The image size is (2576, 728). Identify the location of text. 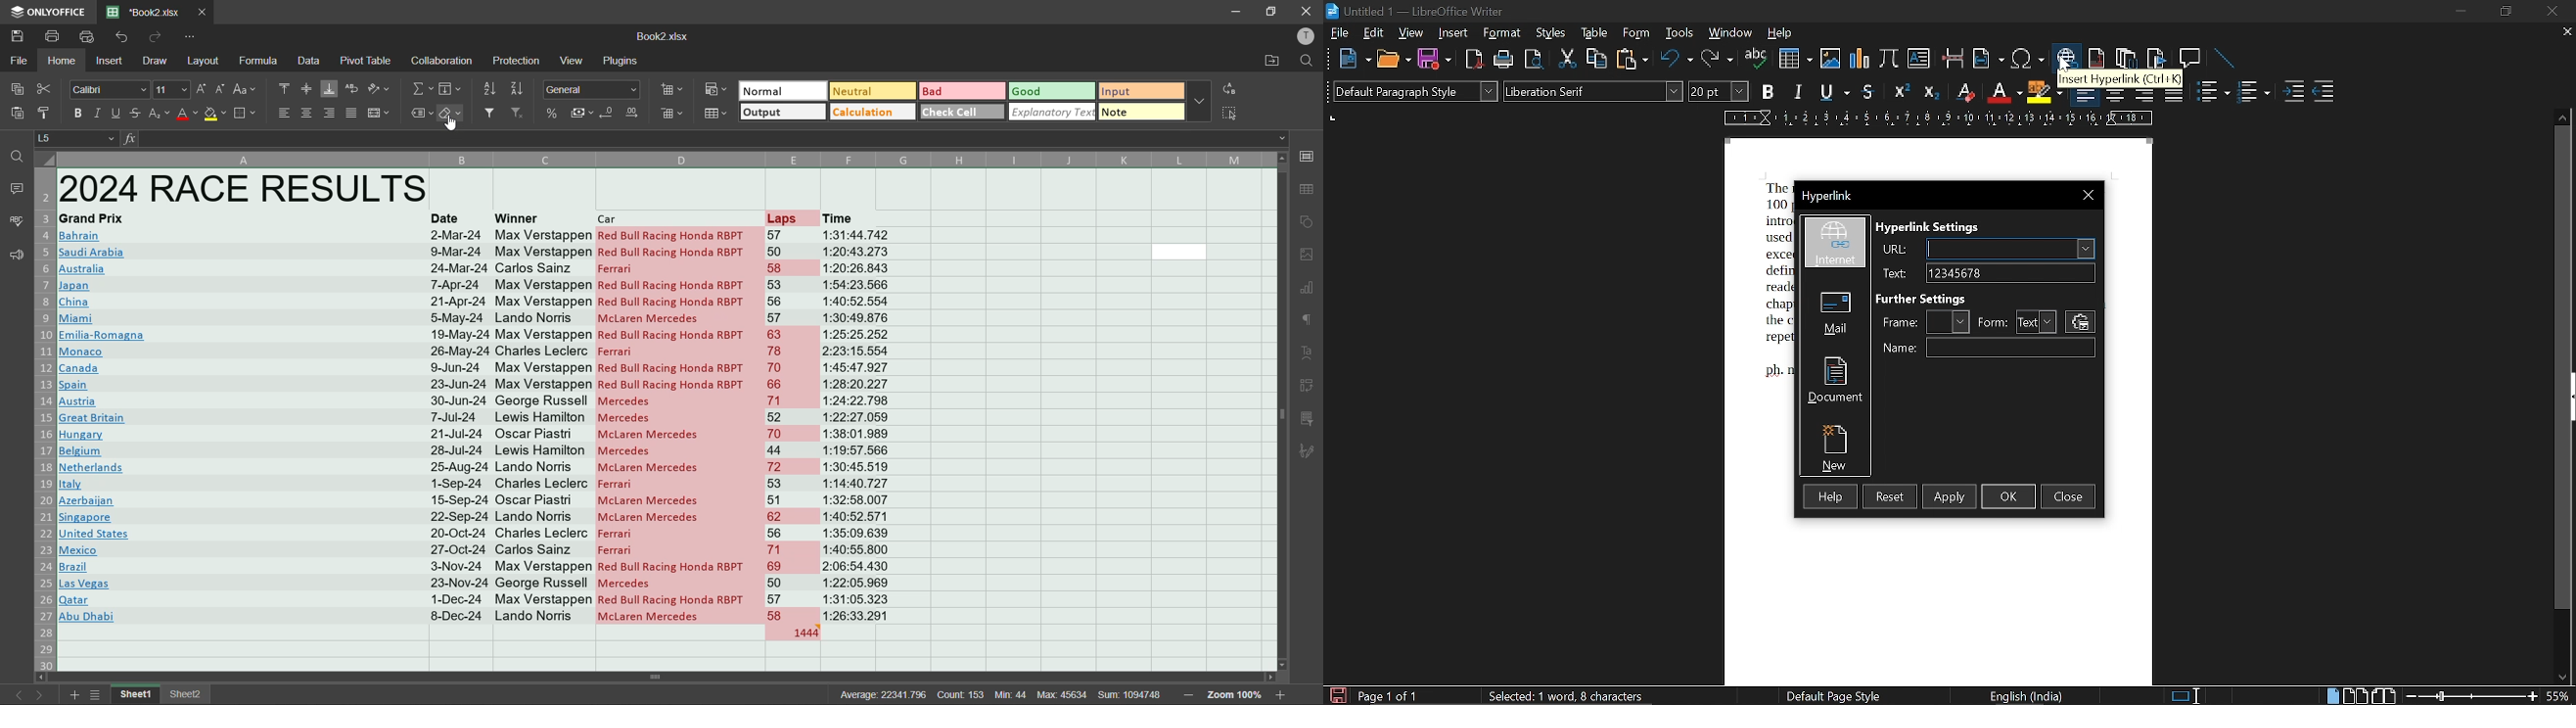
(1895, 274).